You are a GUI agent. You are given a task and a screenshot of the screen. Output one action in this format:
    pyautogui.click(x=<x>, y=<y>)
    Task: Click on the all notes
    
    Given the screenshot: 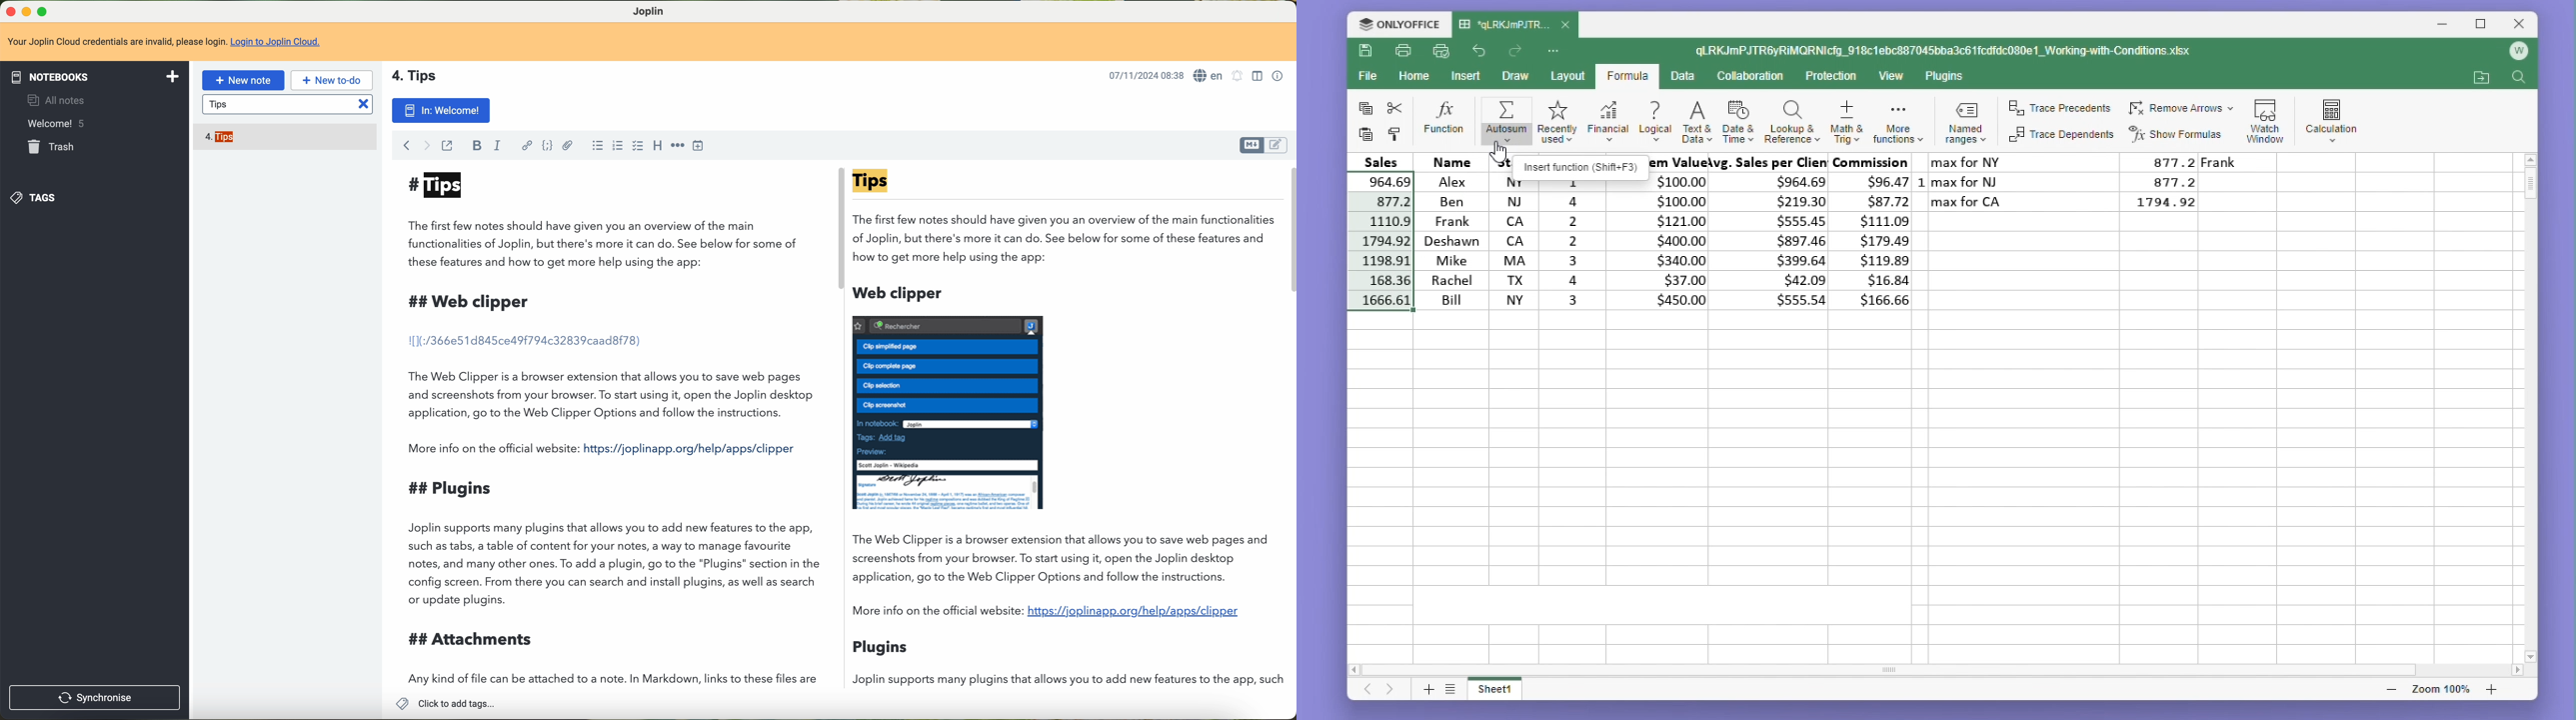 What is the action you would take?
    pyautogui.click(x=59, y=99)
    